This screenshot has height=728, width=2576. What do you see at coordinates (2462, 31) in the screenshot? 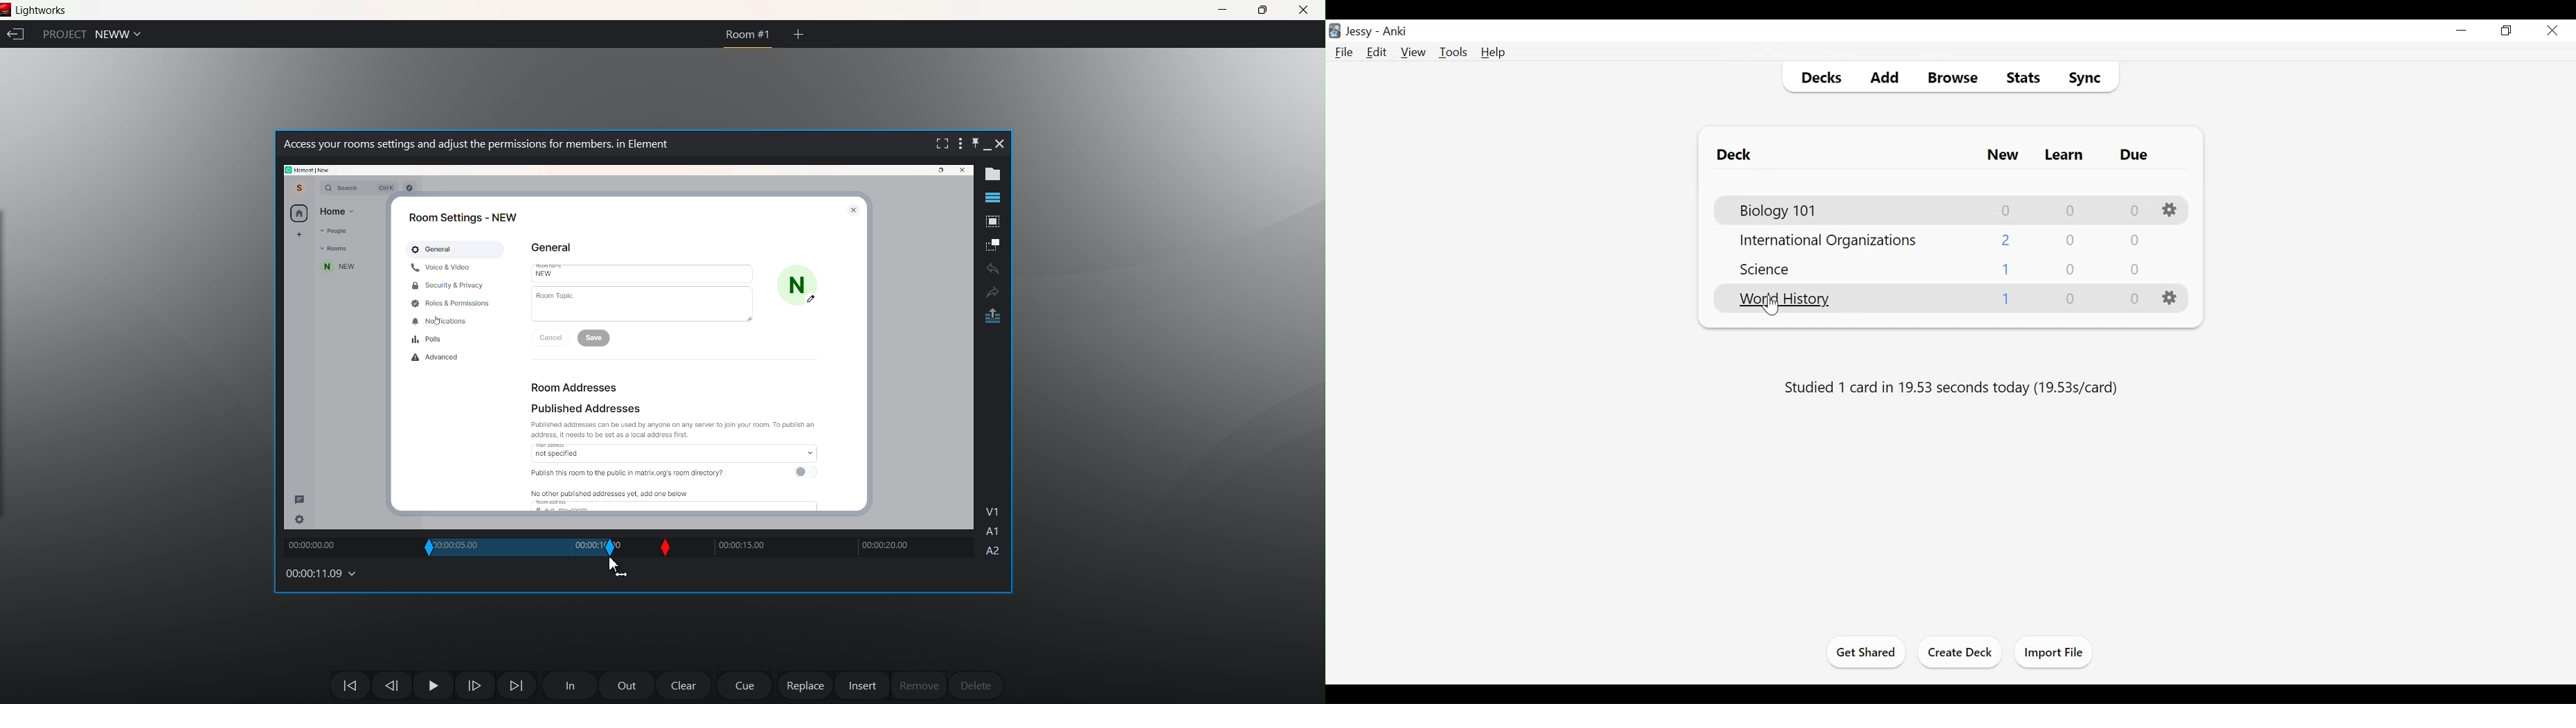
I see `minimize` at bounding box center [2462, 31].